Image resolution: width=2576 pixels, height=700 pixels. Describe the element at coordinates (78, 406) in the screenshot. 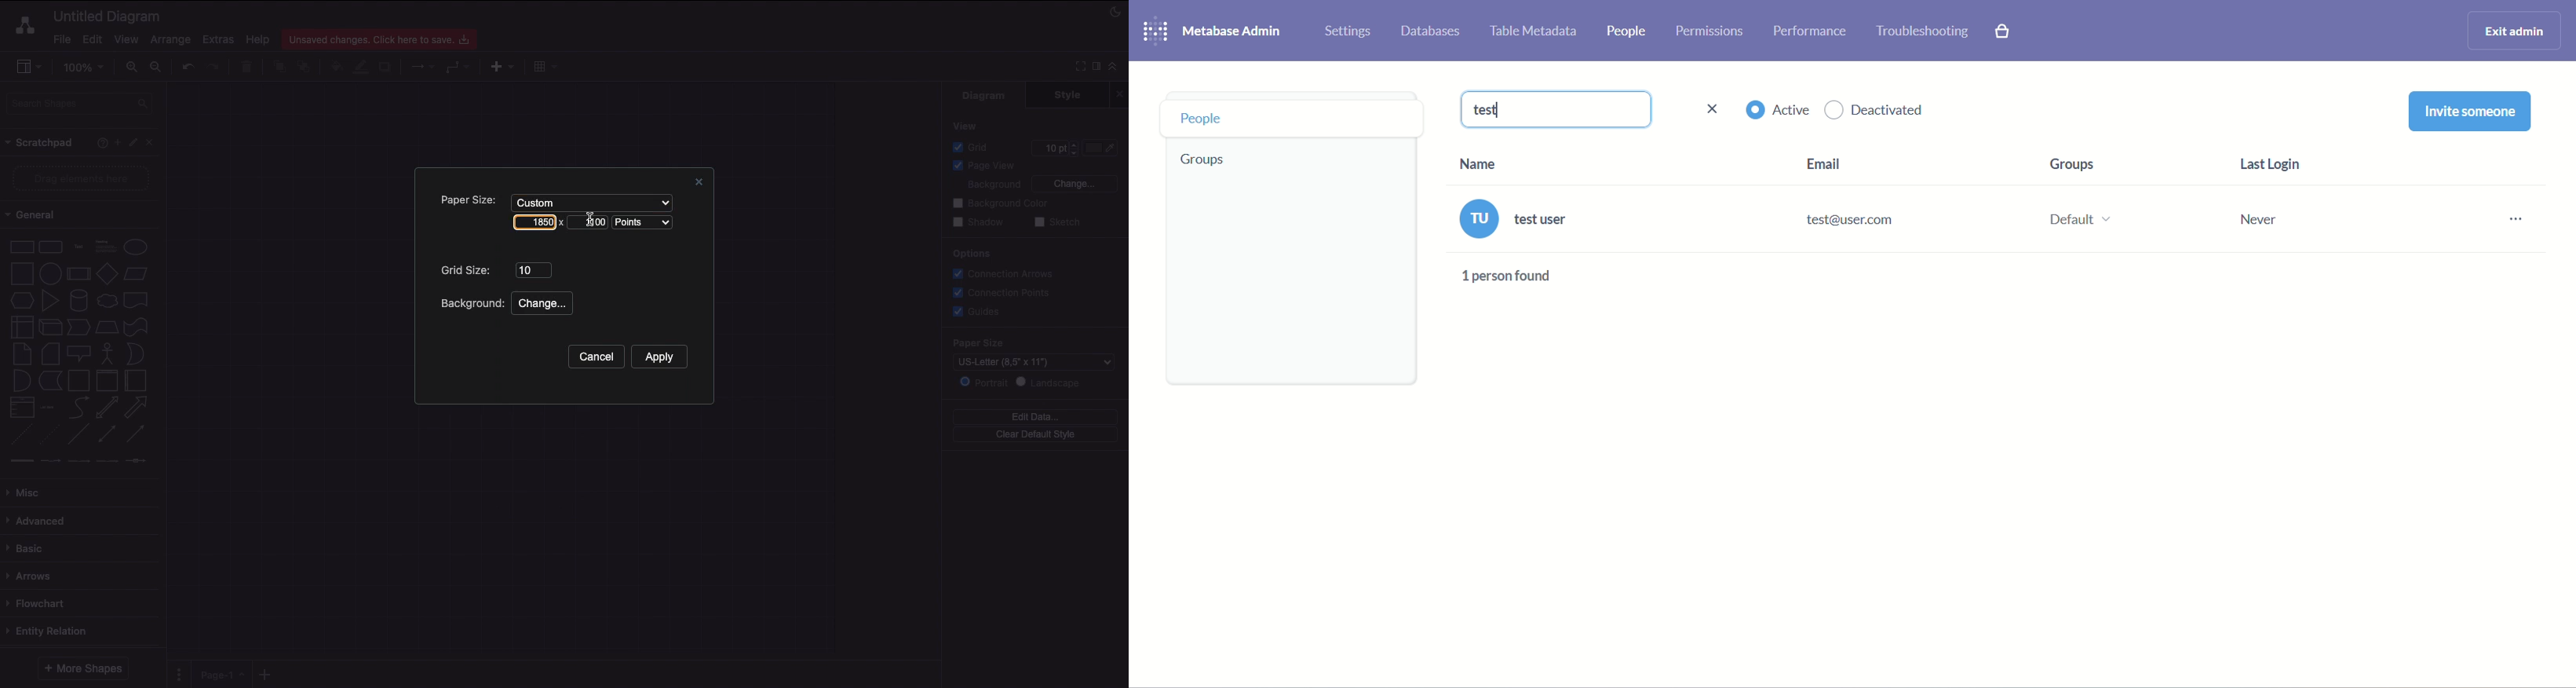

I see `Curved arrow` at that location.